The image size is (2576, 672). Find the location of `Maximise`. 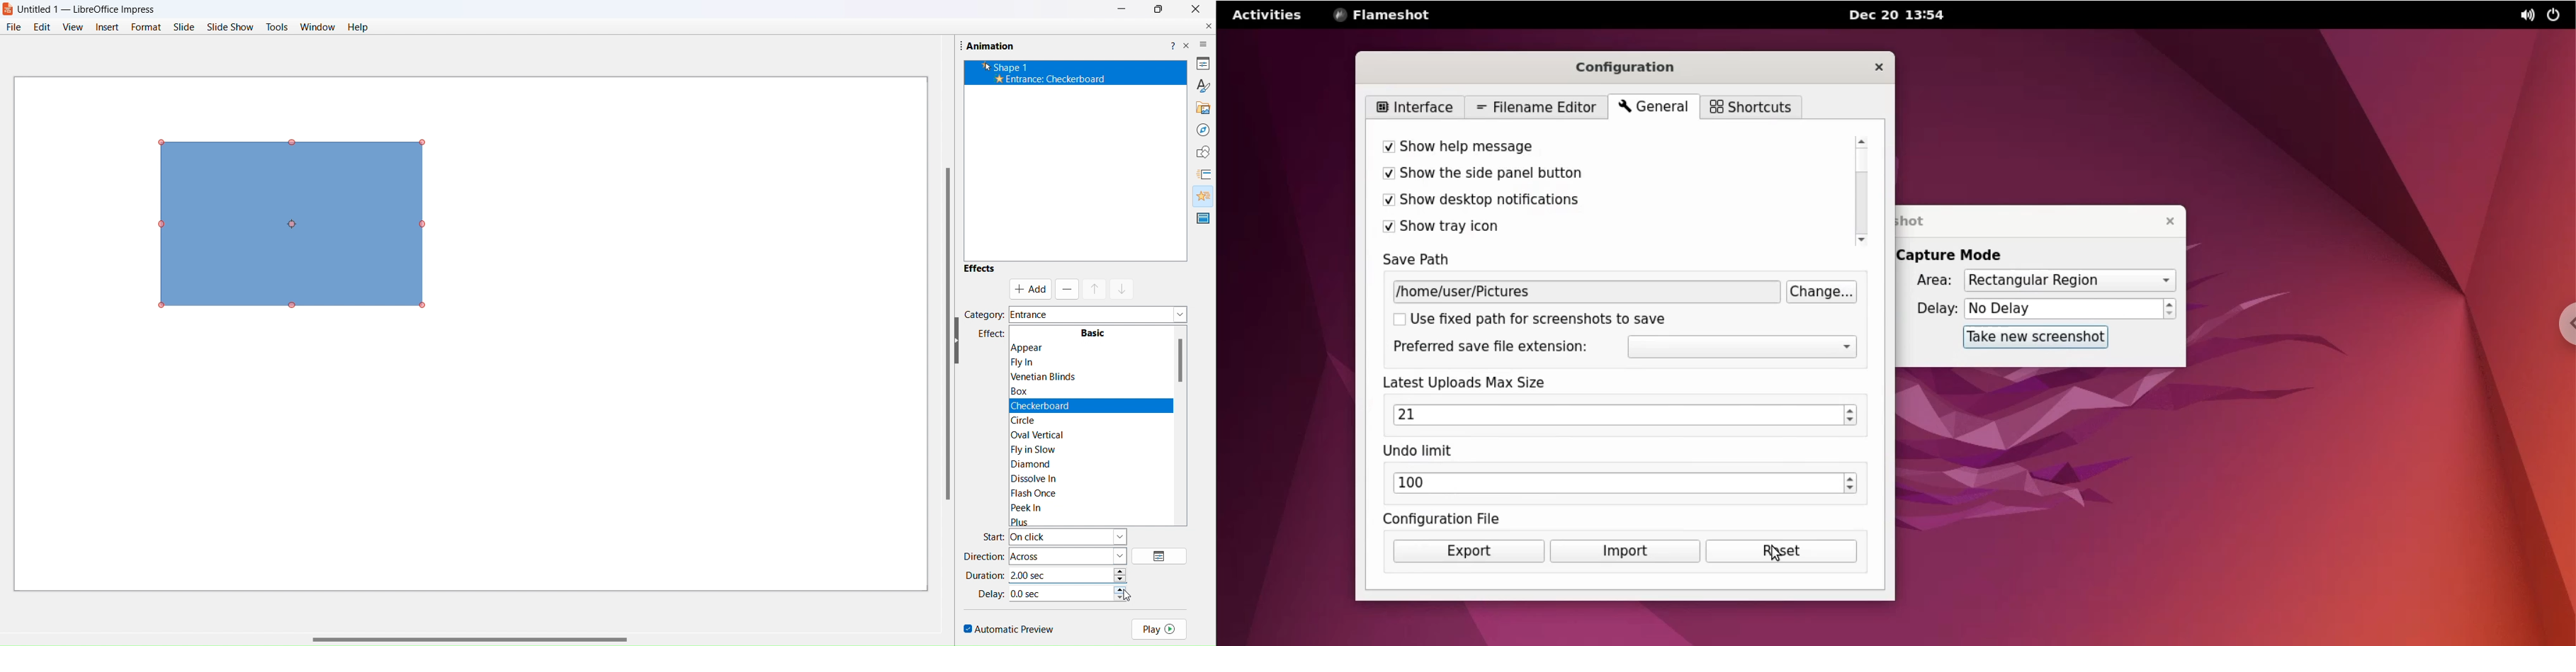

Maximise is located at coordinates (1157, 11).